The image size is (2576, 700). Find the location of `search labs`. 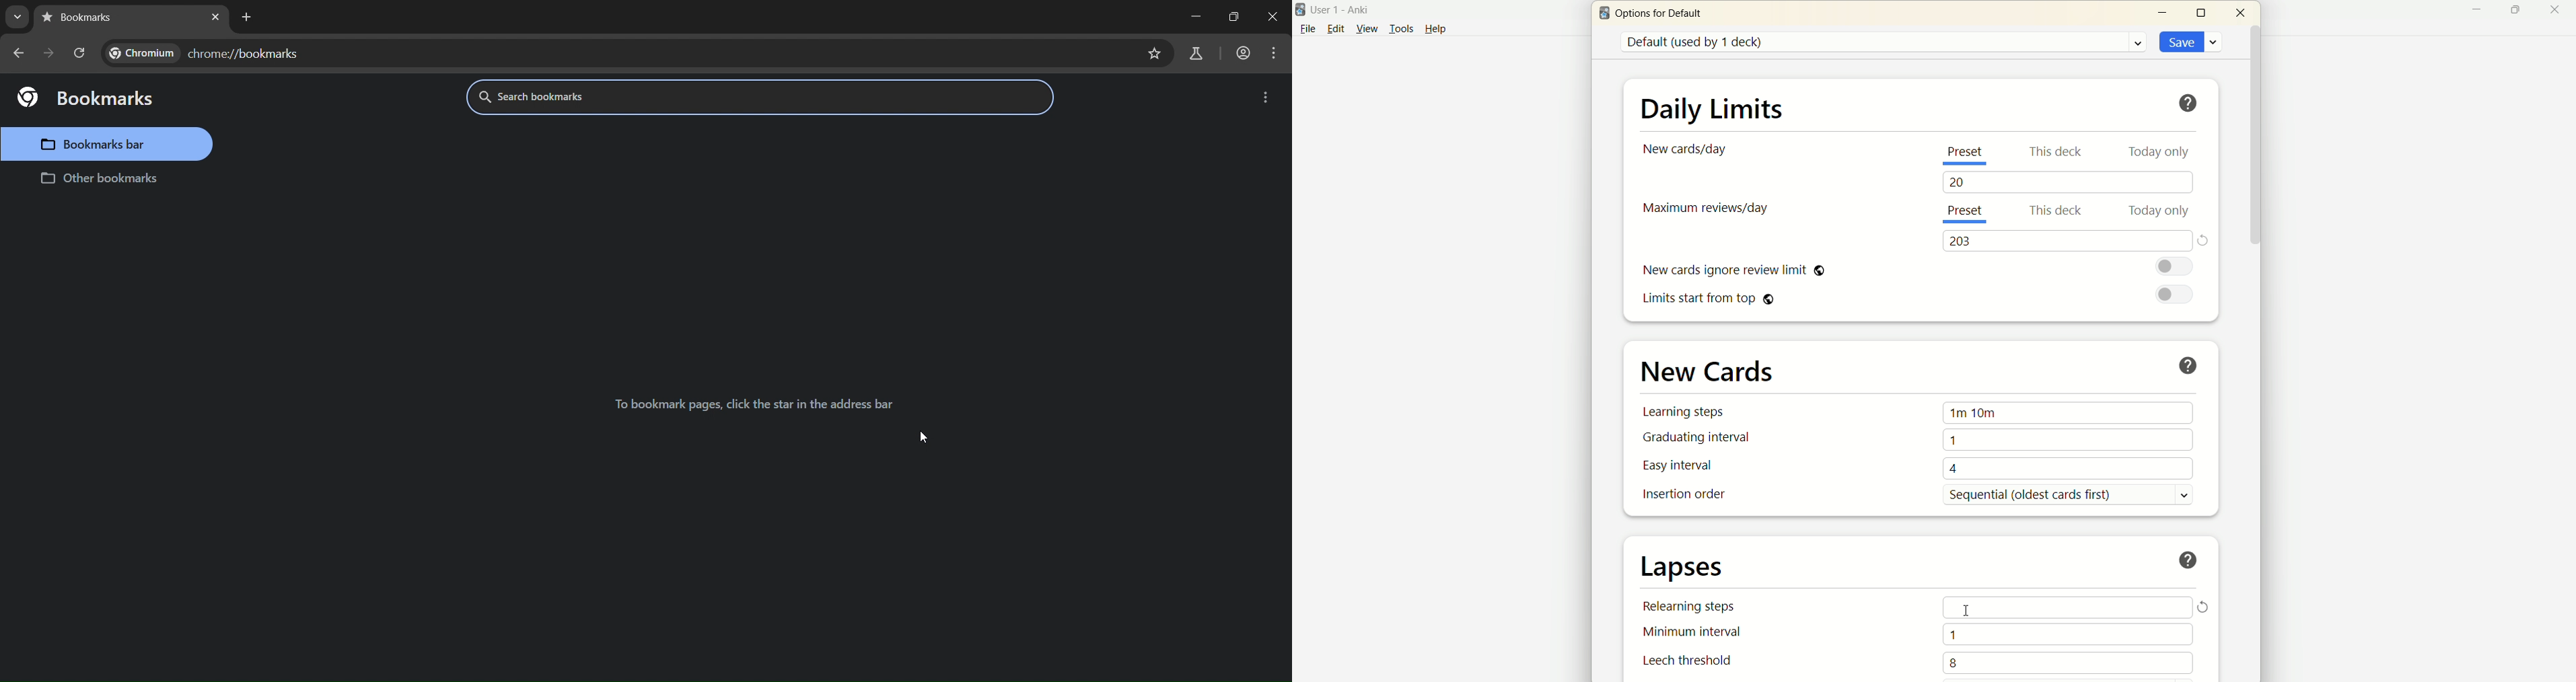

search labs is located at coordinates (1196, 54).